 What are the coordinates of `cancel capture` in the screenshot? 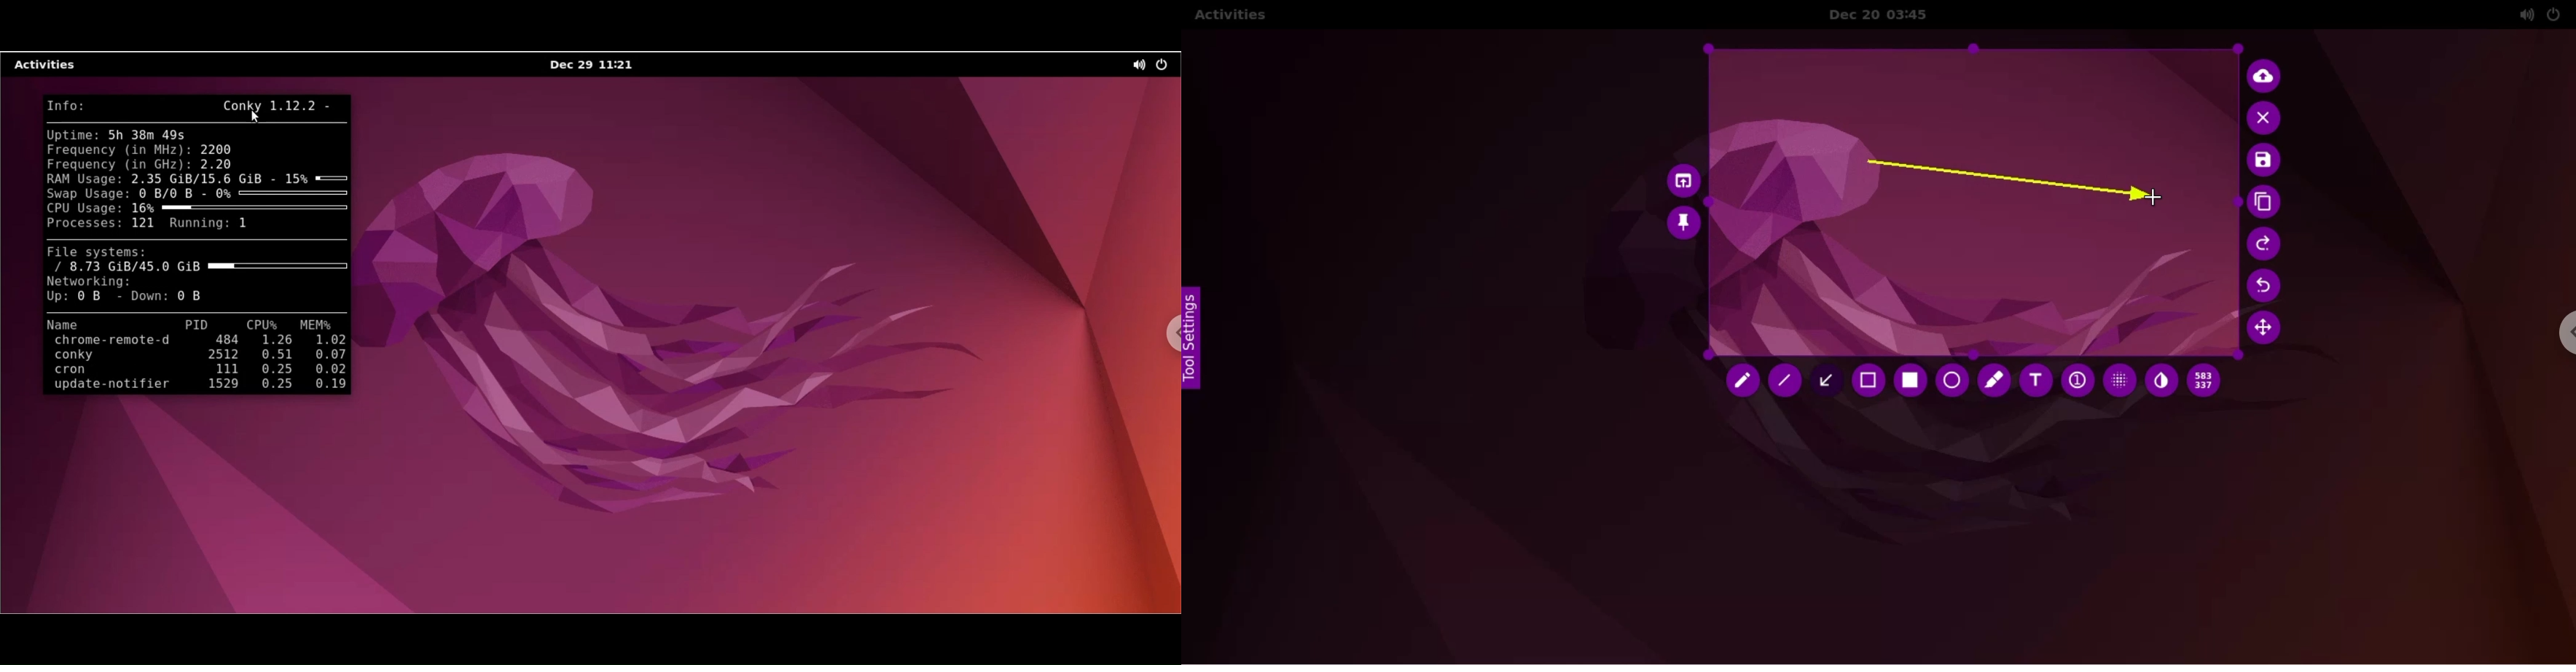 It's located at (2266, 119).